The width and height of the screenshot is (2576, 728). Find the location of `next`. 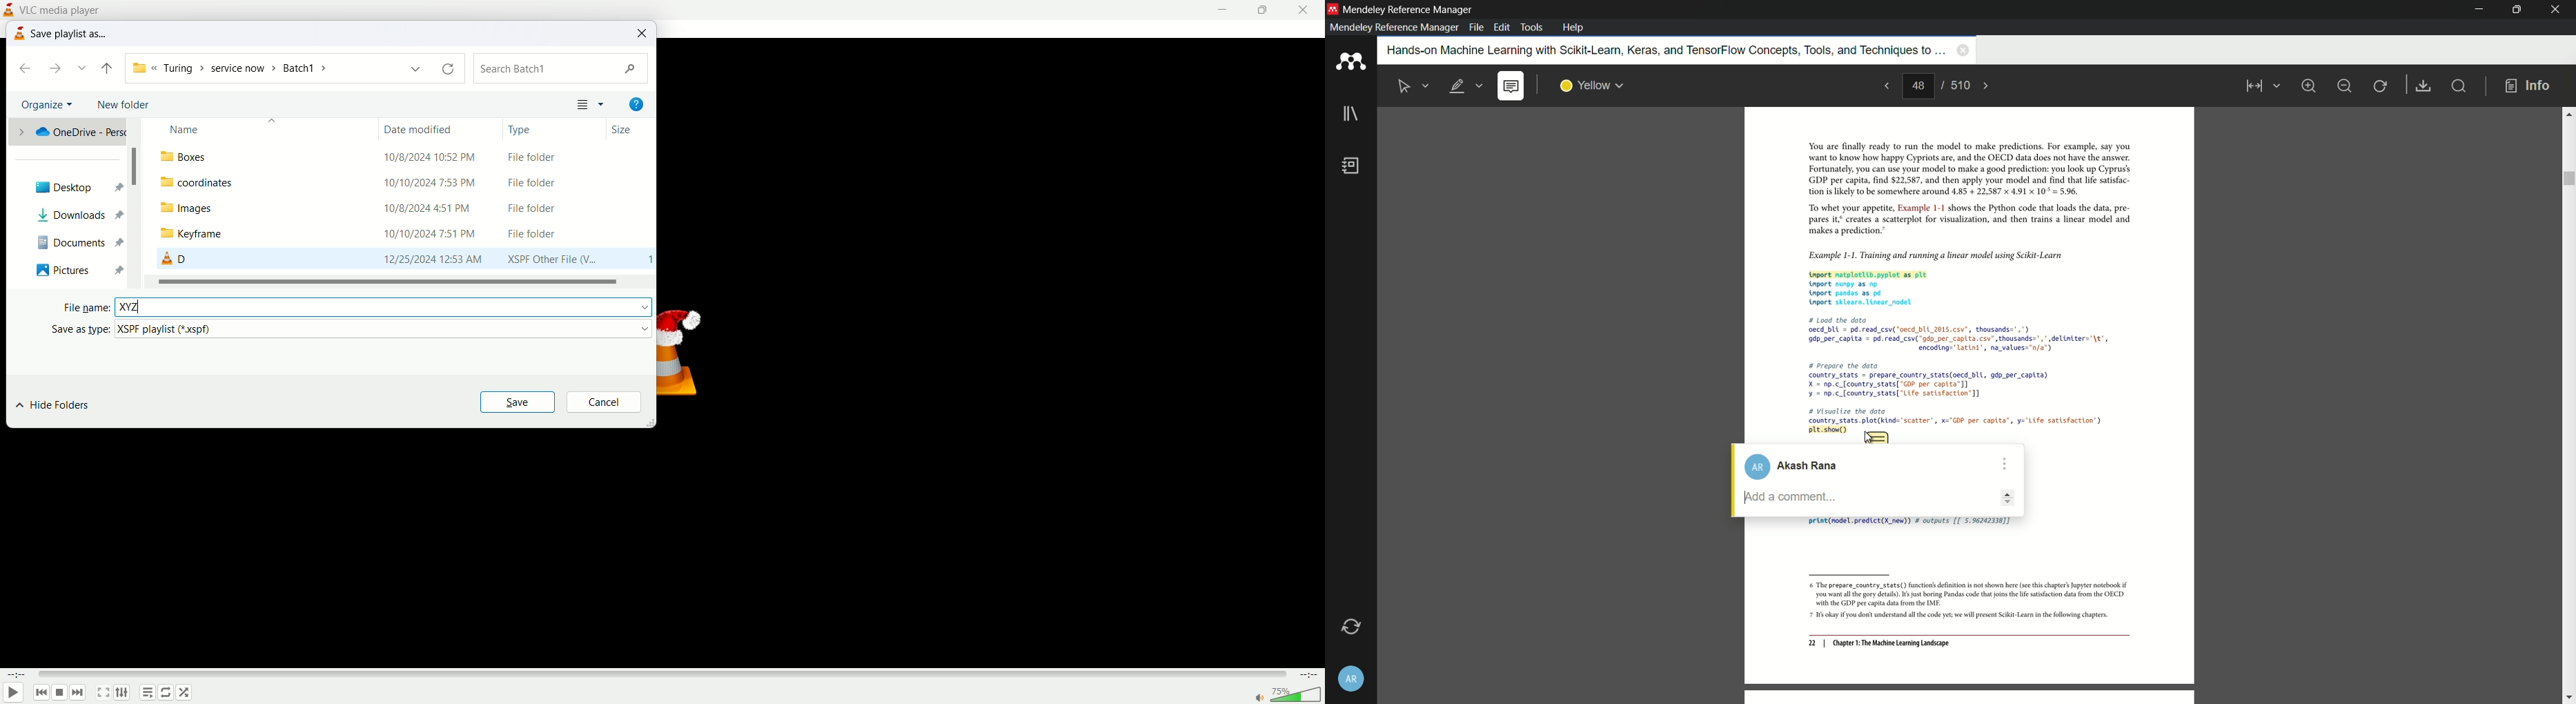

next is located at coordinates (60, 69).